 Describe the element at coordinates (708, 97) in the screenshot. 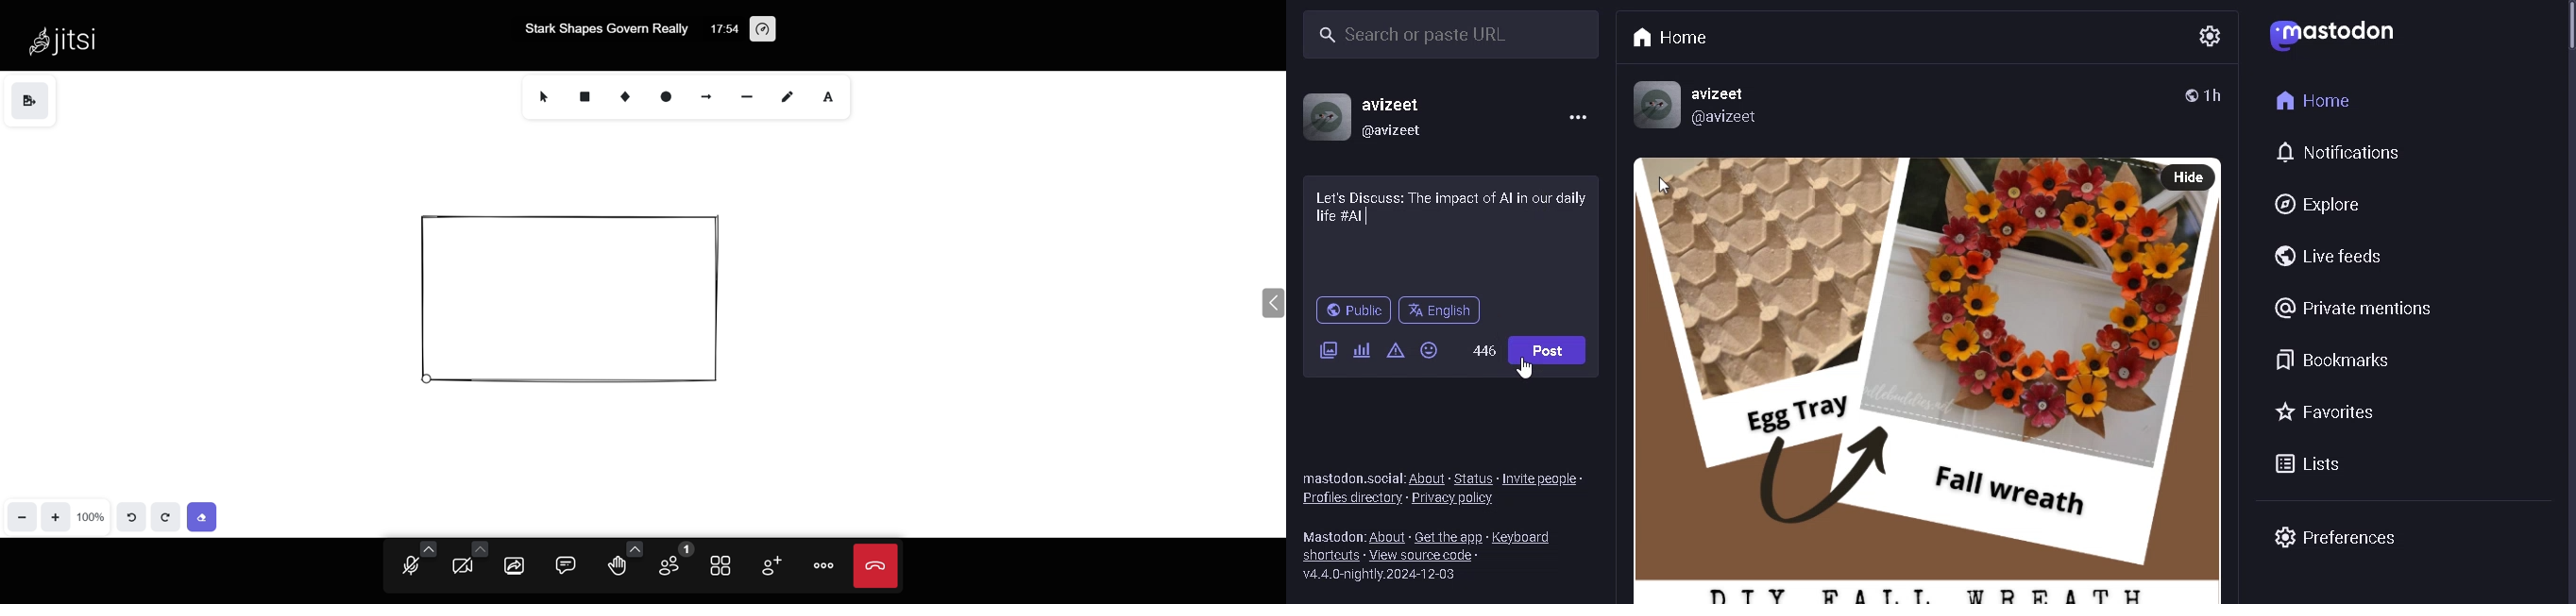

I see `arrow` at that location.